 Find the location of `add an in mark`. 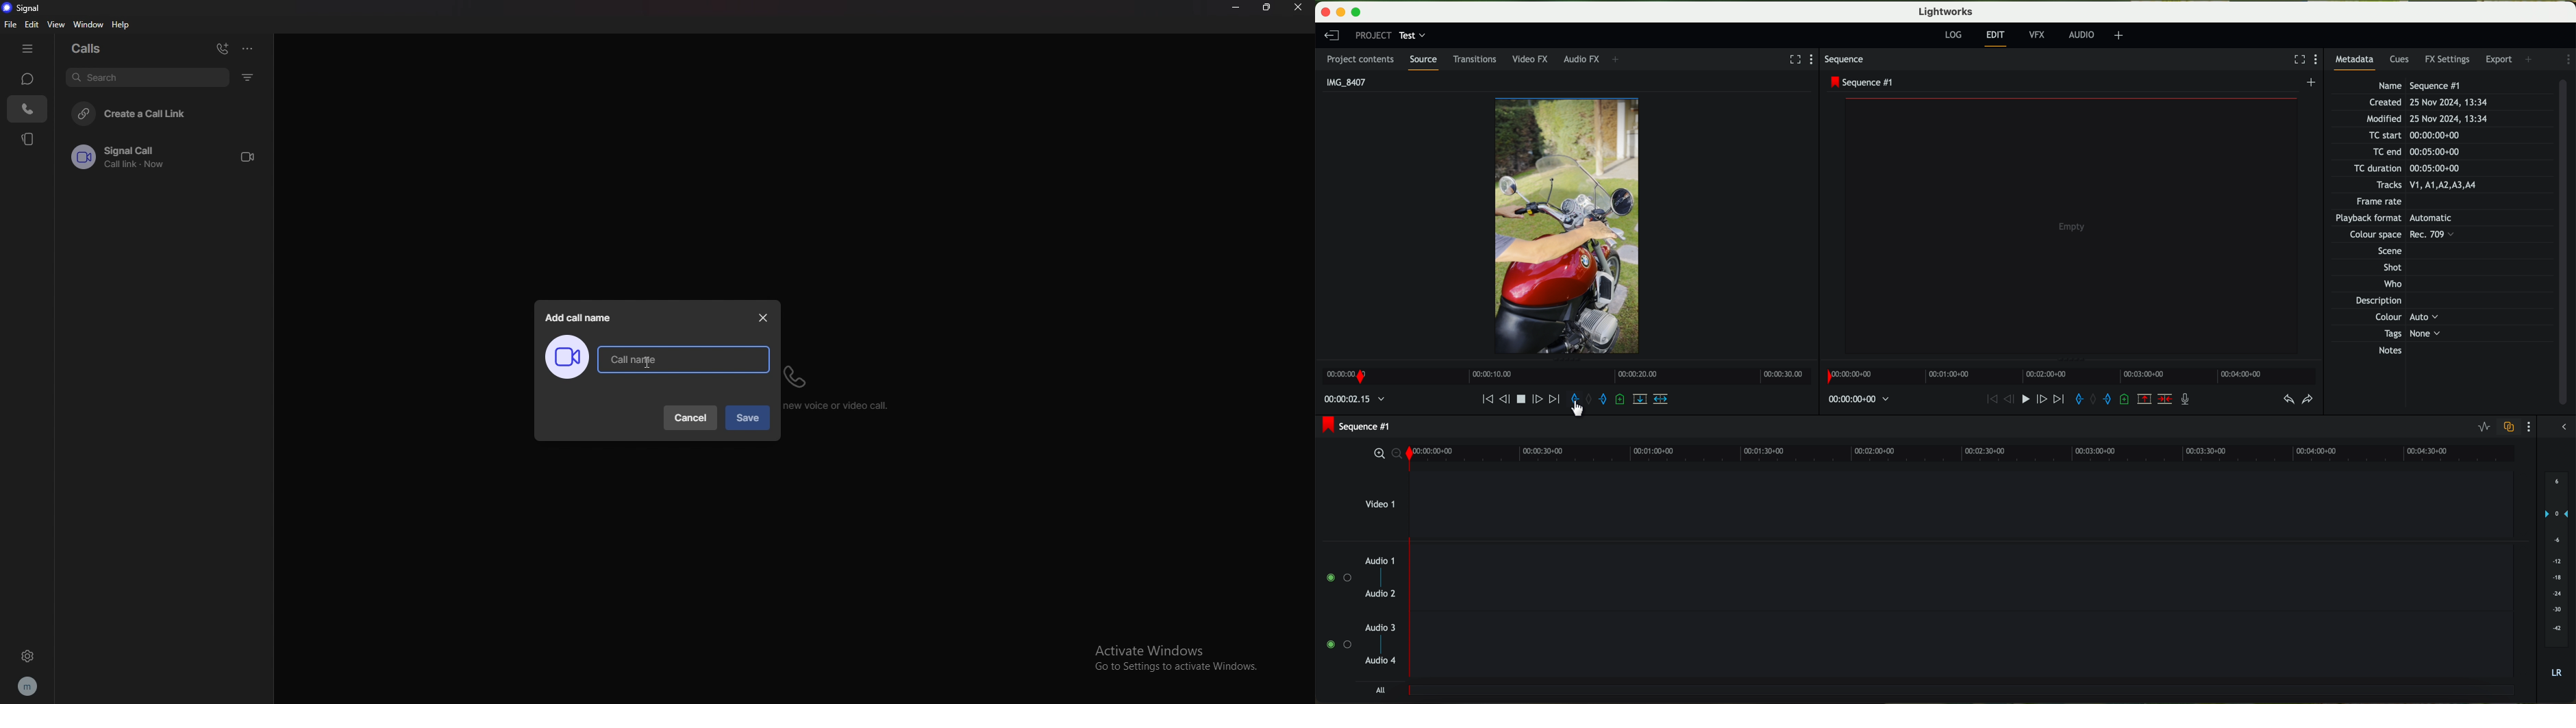

add an in mark is located at coordinates (1576, 400).